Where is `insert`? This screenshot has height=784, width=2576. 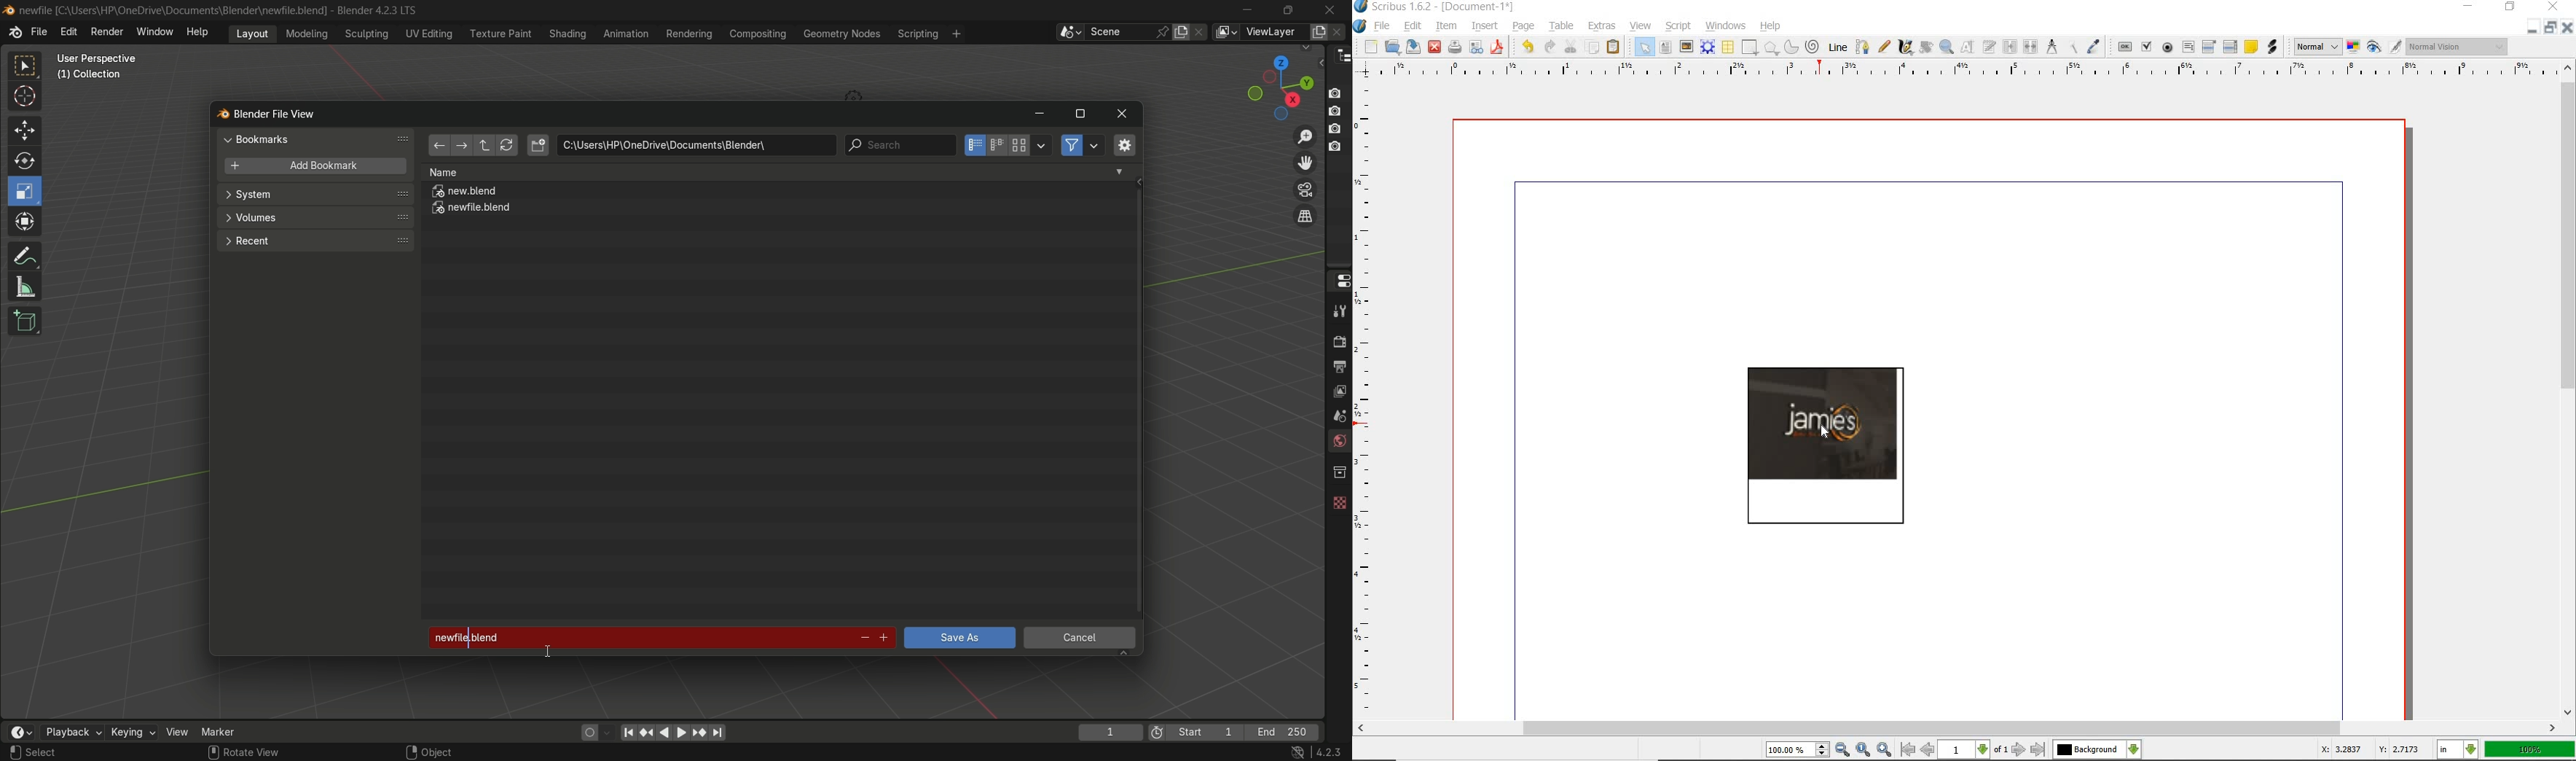
insert is located at coordinates (1484, 25).